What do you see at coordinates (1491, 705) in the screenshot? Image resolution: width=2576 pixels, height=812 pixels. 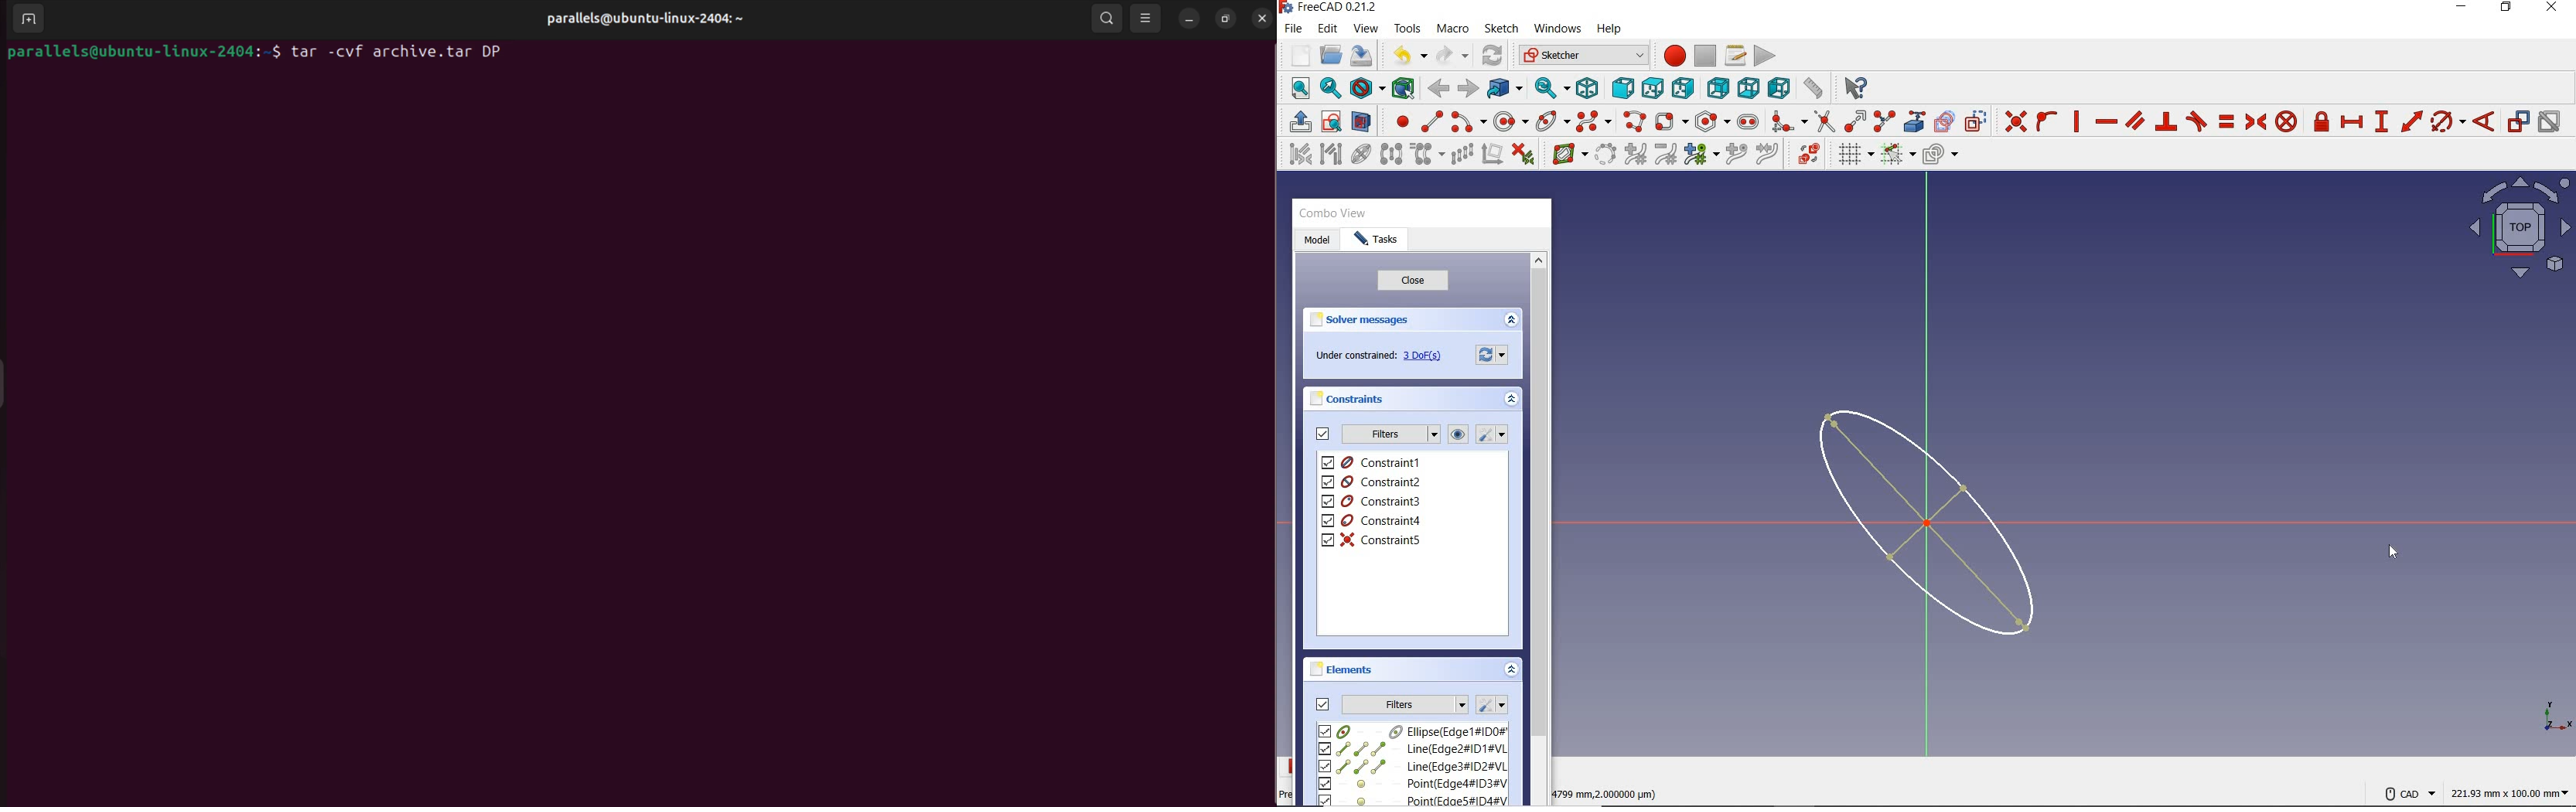 I see `settings` at bounding box center [1491, 705].